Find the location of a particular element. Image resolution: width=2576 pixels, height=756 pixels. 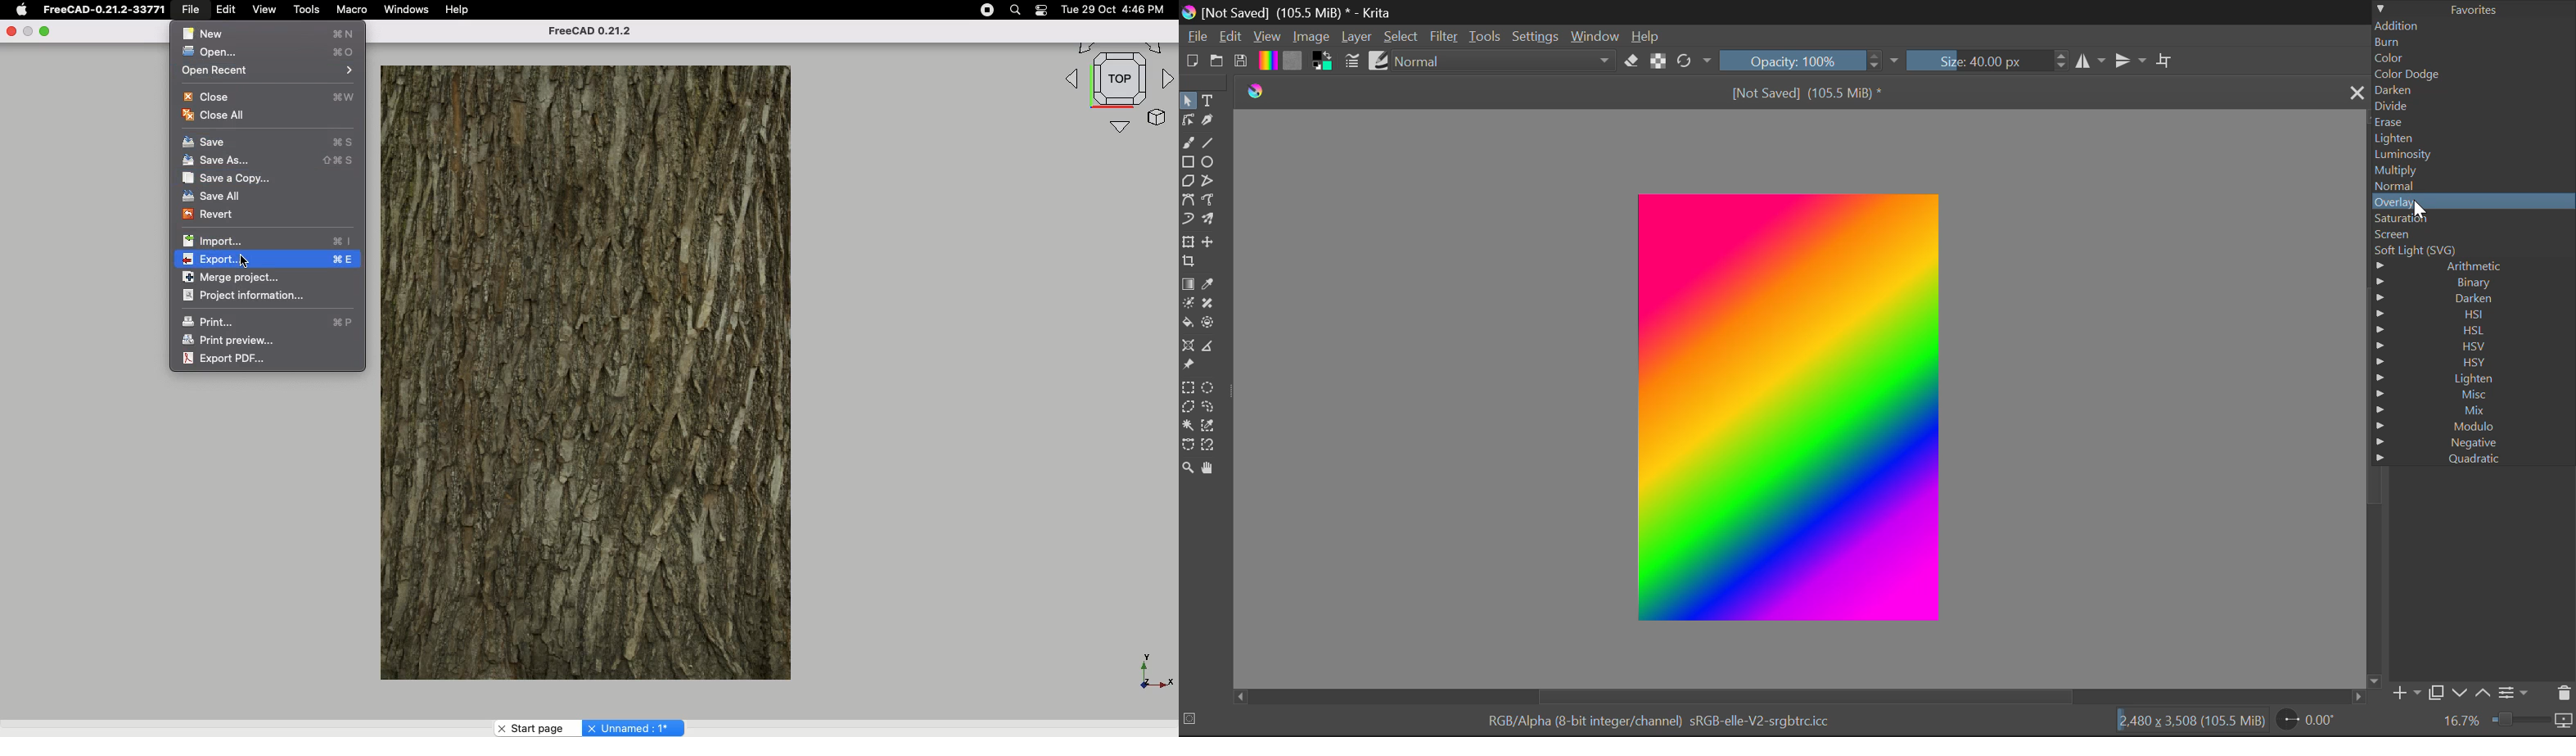

Increase or decrease  opacity is located at coordinates (1875, 62).